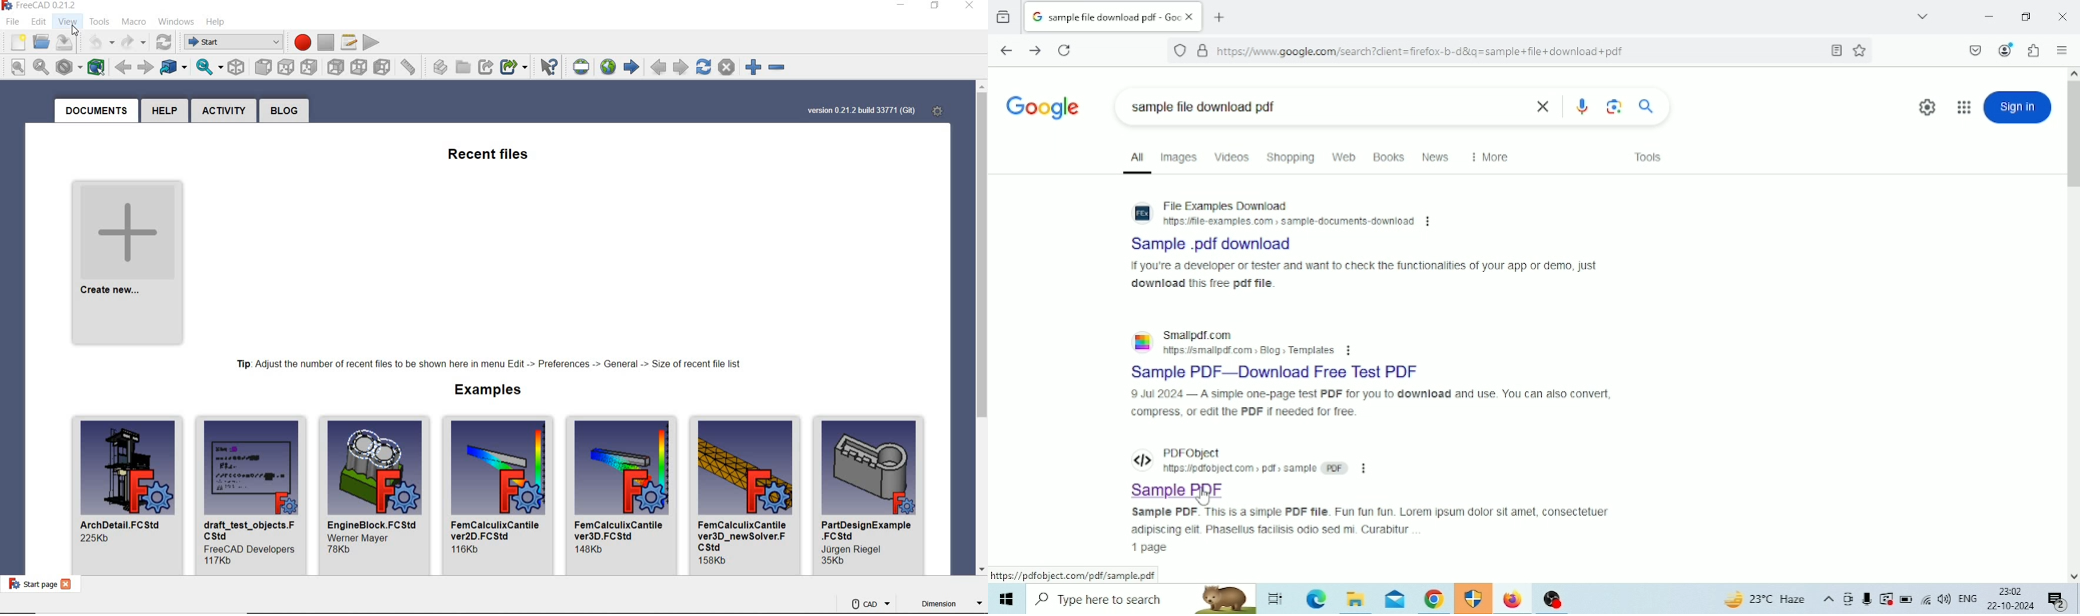 This screenshot has width=2100, height=616. I want to click on Open application menu, so click(2062, 50).